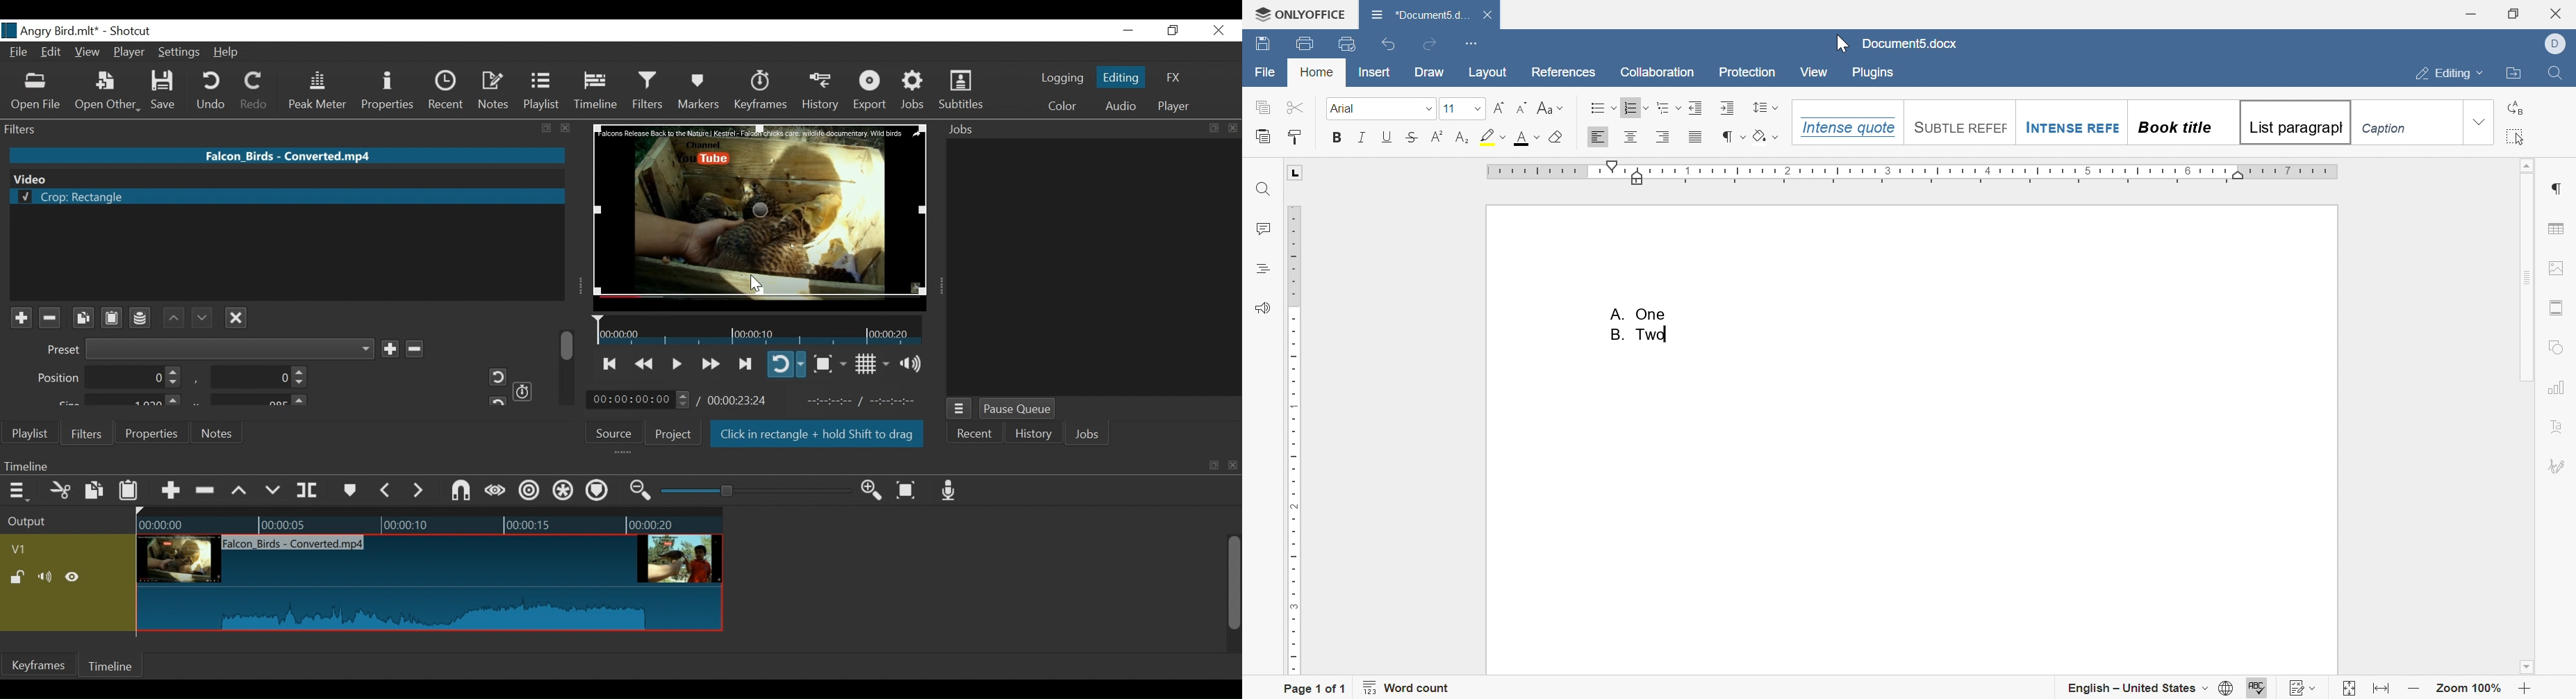  I want to click on (un)lock track, so click(20, 578).